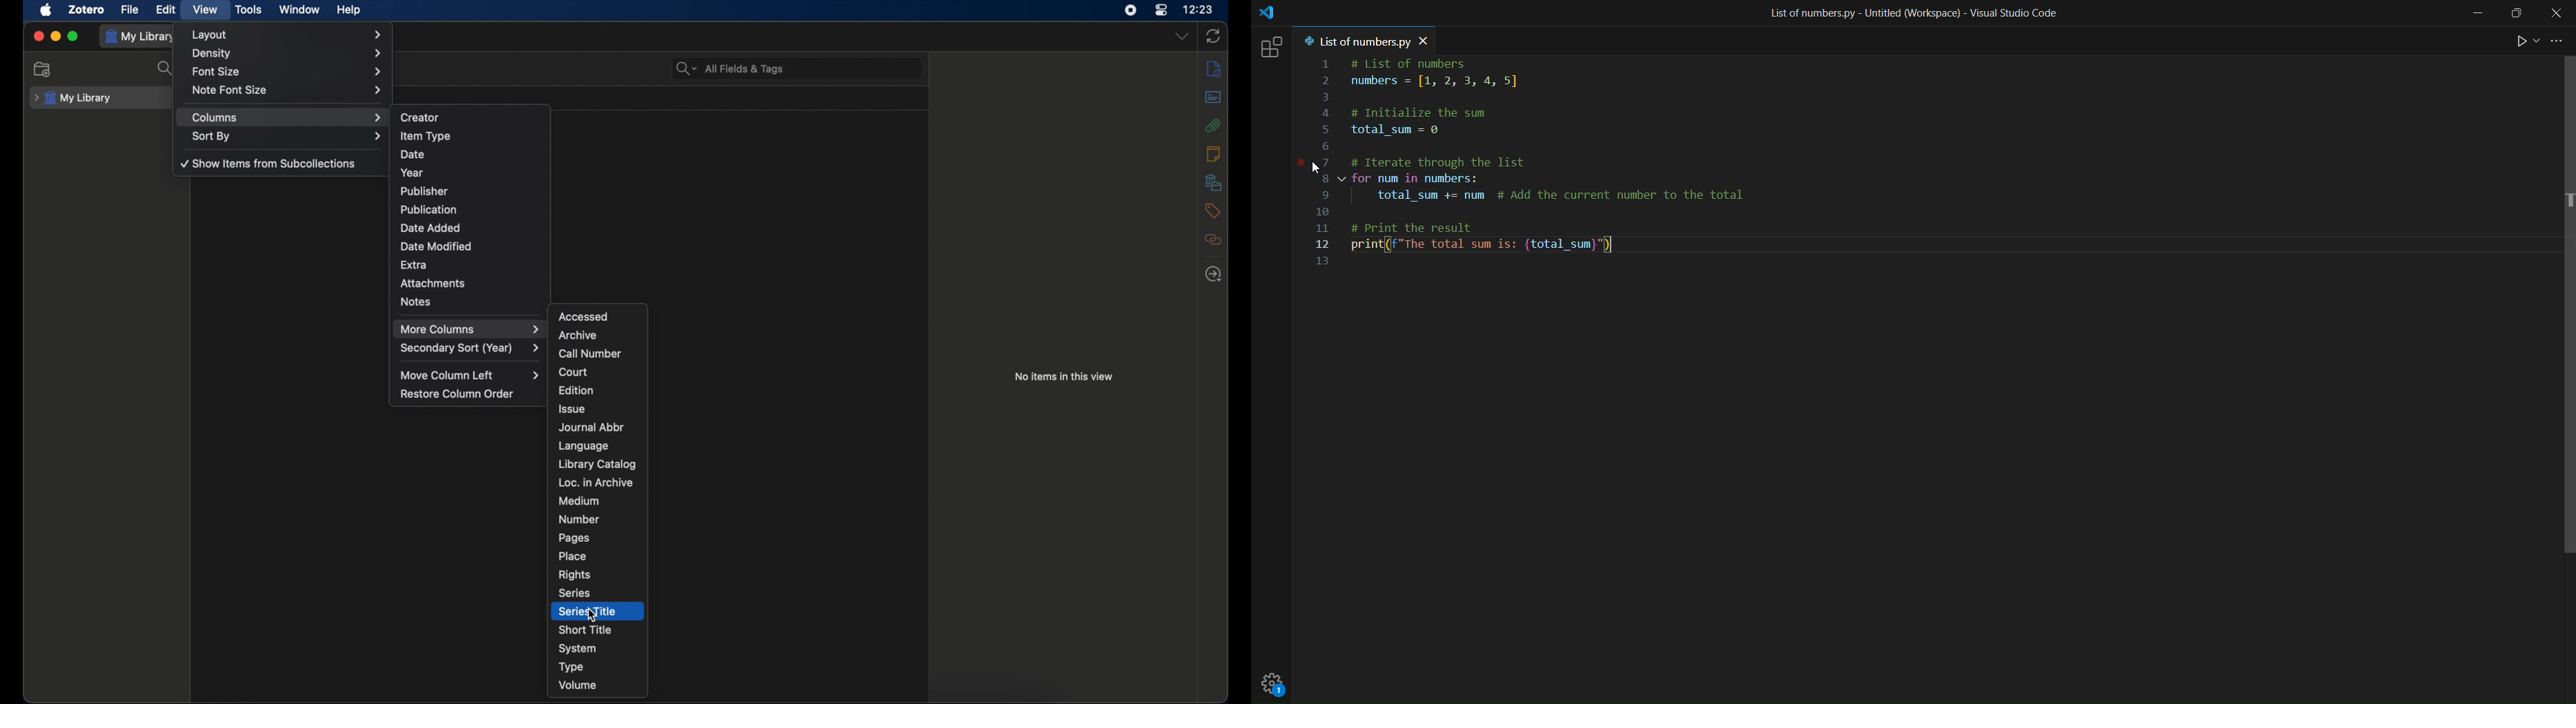 The height and width of the screenshot is (728, 2576). What do you see at coordinates (46, 10) in the screenshot?
I see `apple` at bounding box center [46, 10].